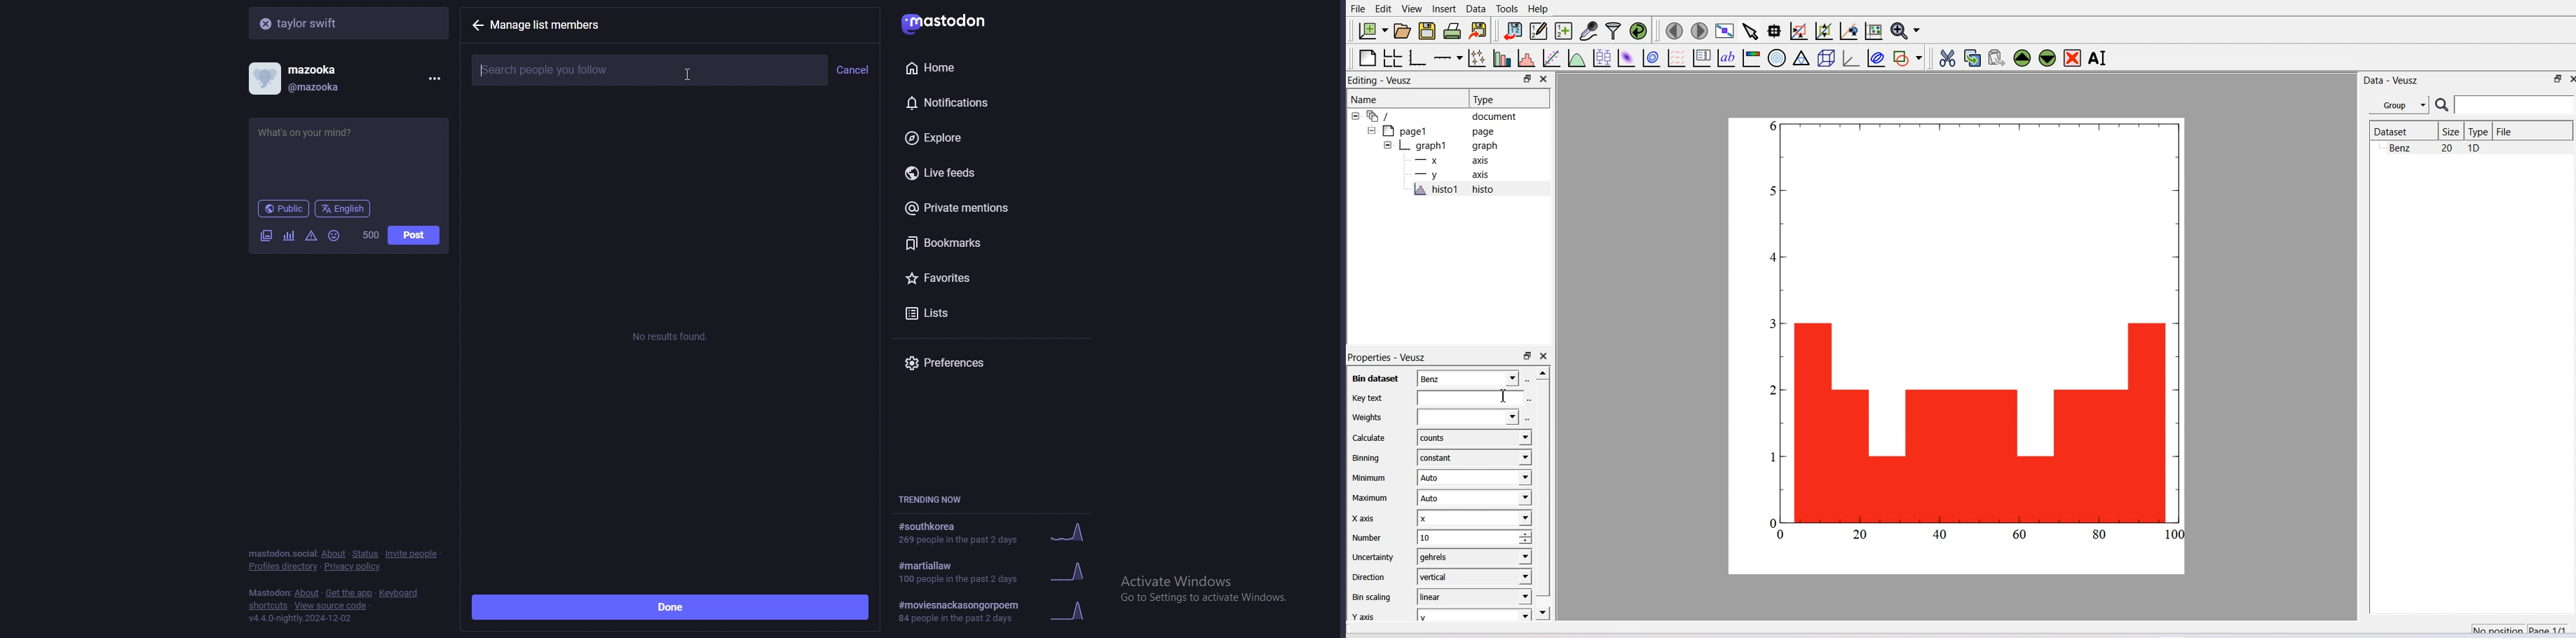  What do you see at coordinates (2435, 148) in the screenshot?
I see `Benz 20 10 ` at bounding box center [2435, 148].